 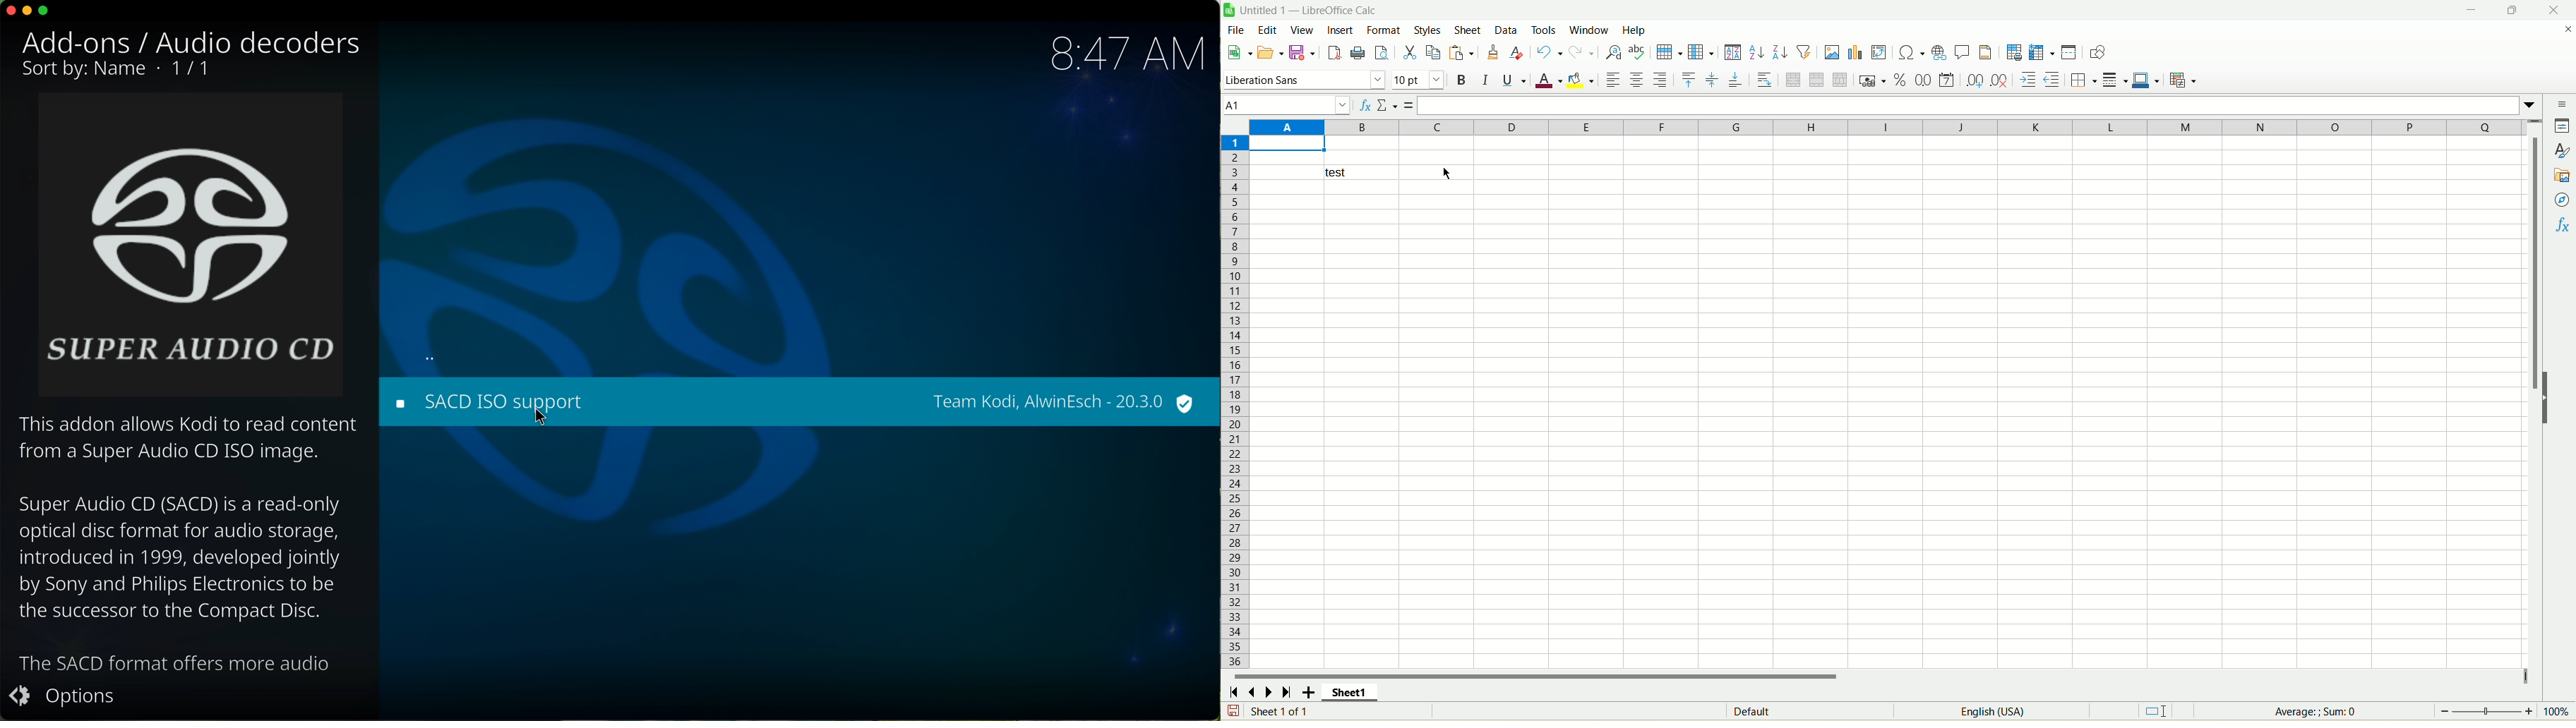 I want to click on print, so click(x=1358, y=52).